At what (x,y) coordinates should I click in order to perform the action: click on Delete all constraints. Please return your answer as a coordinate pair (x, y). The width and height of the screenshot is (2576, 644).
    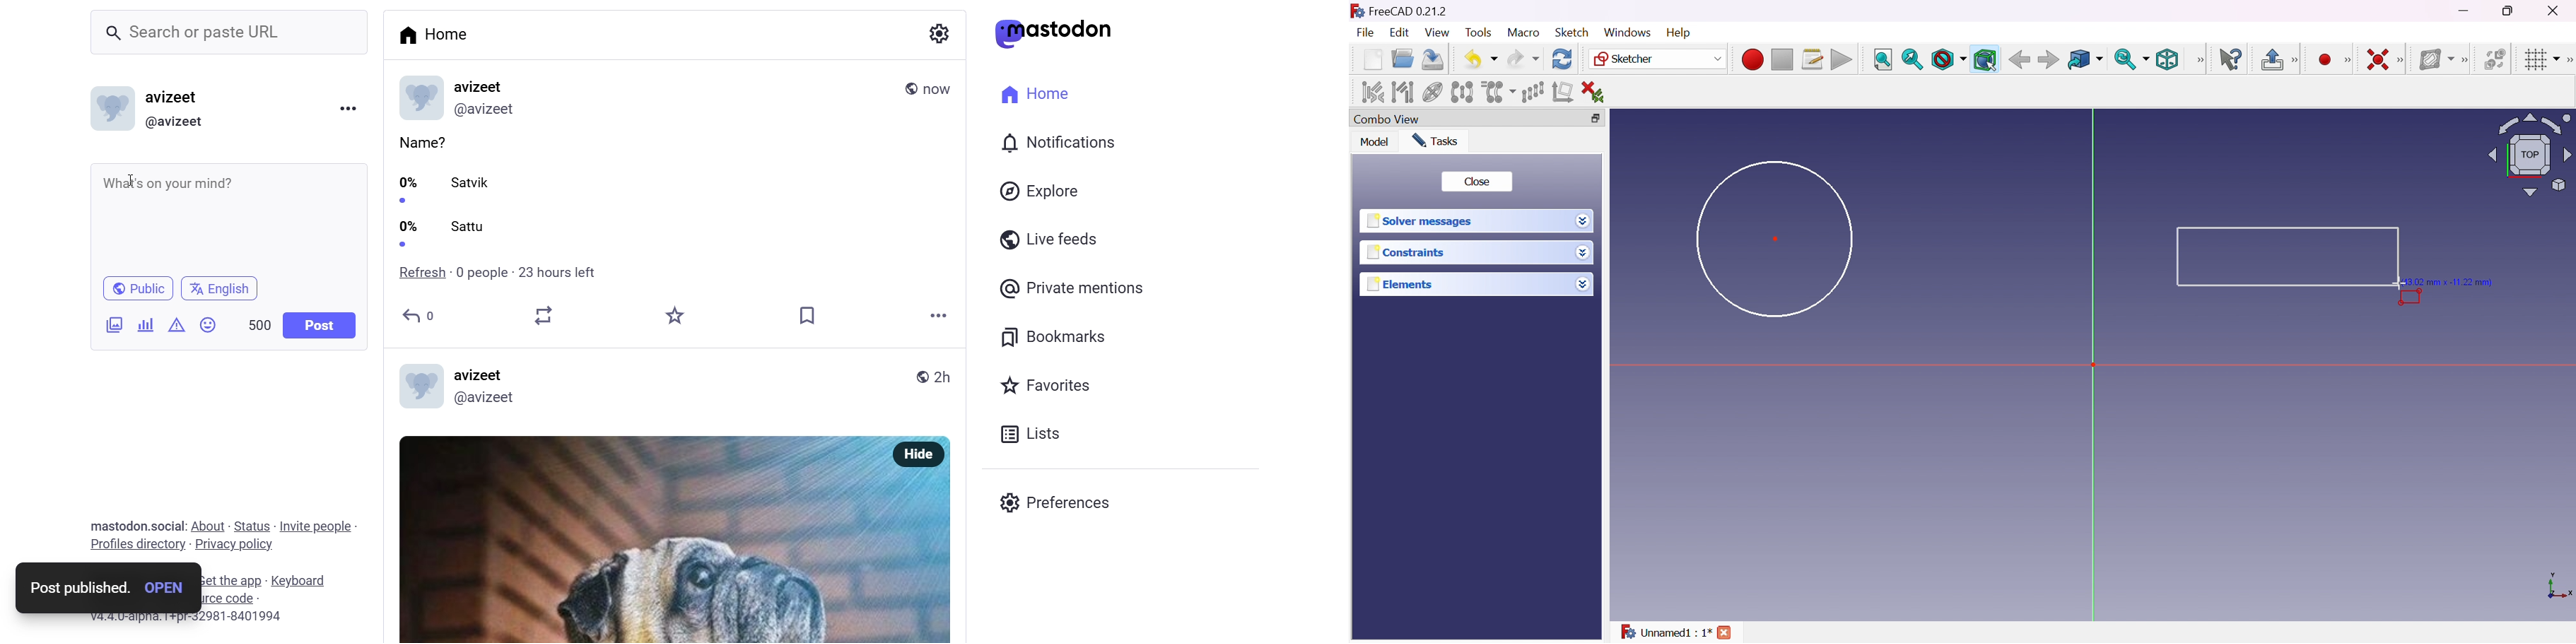
    Looking at the image, I should click on (1597, 92).